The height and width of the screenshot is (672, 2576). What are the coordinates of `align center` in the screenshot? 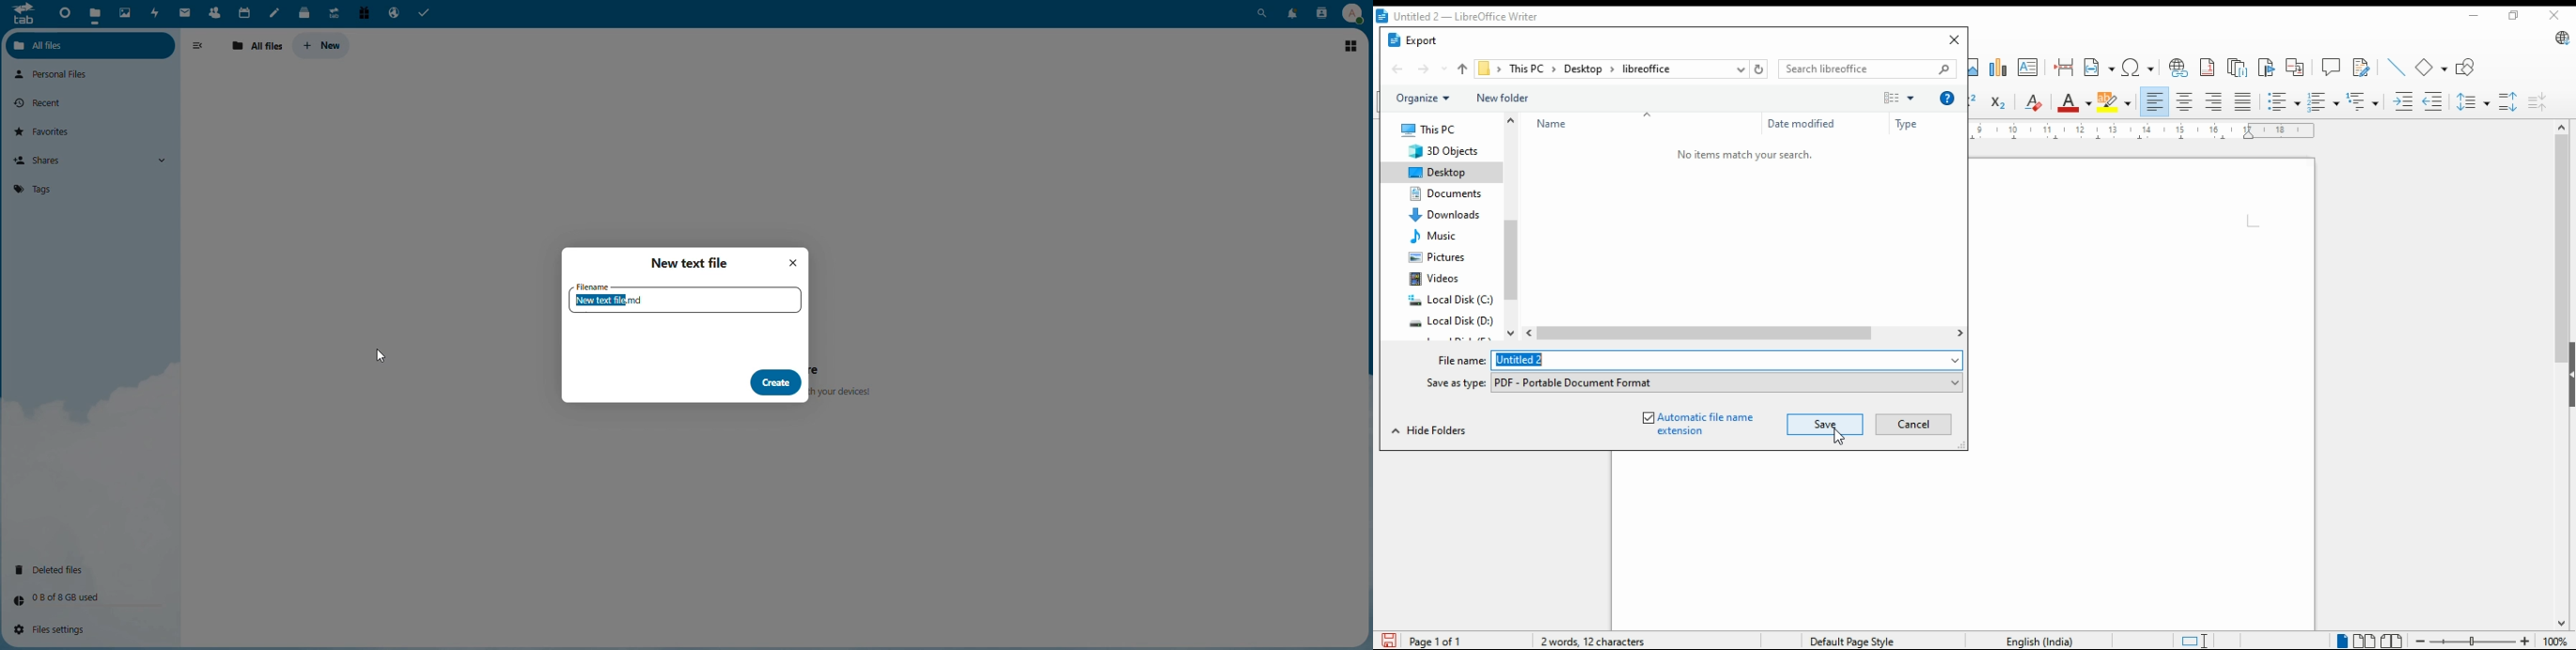 It's located at (2186, 102).